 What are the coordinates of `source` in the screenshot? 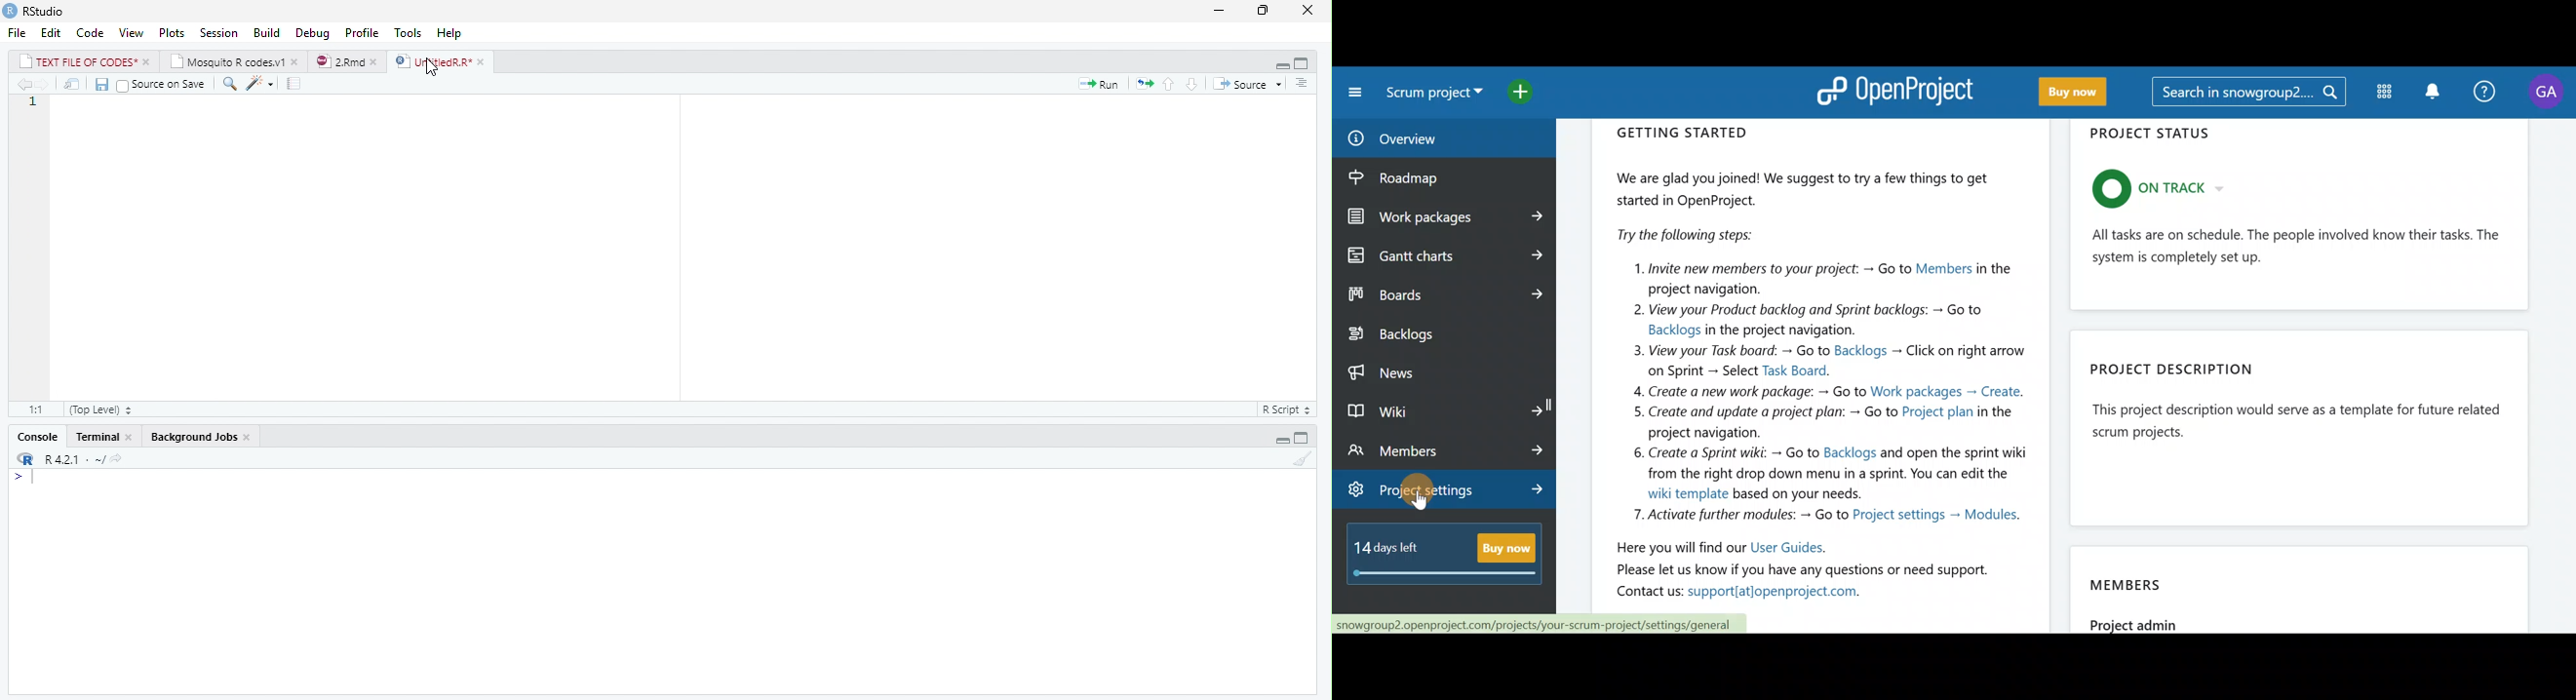 It's located at (1251, 84).